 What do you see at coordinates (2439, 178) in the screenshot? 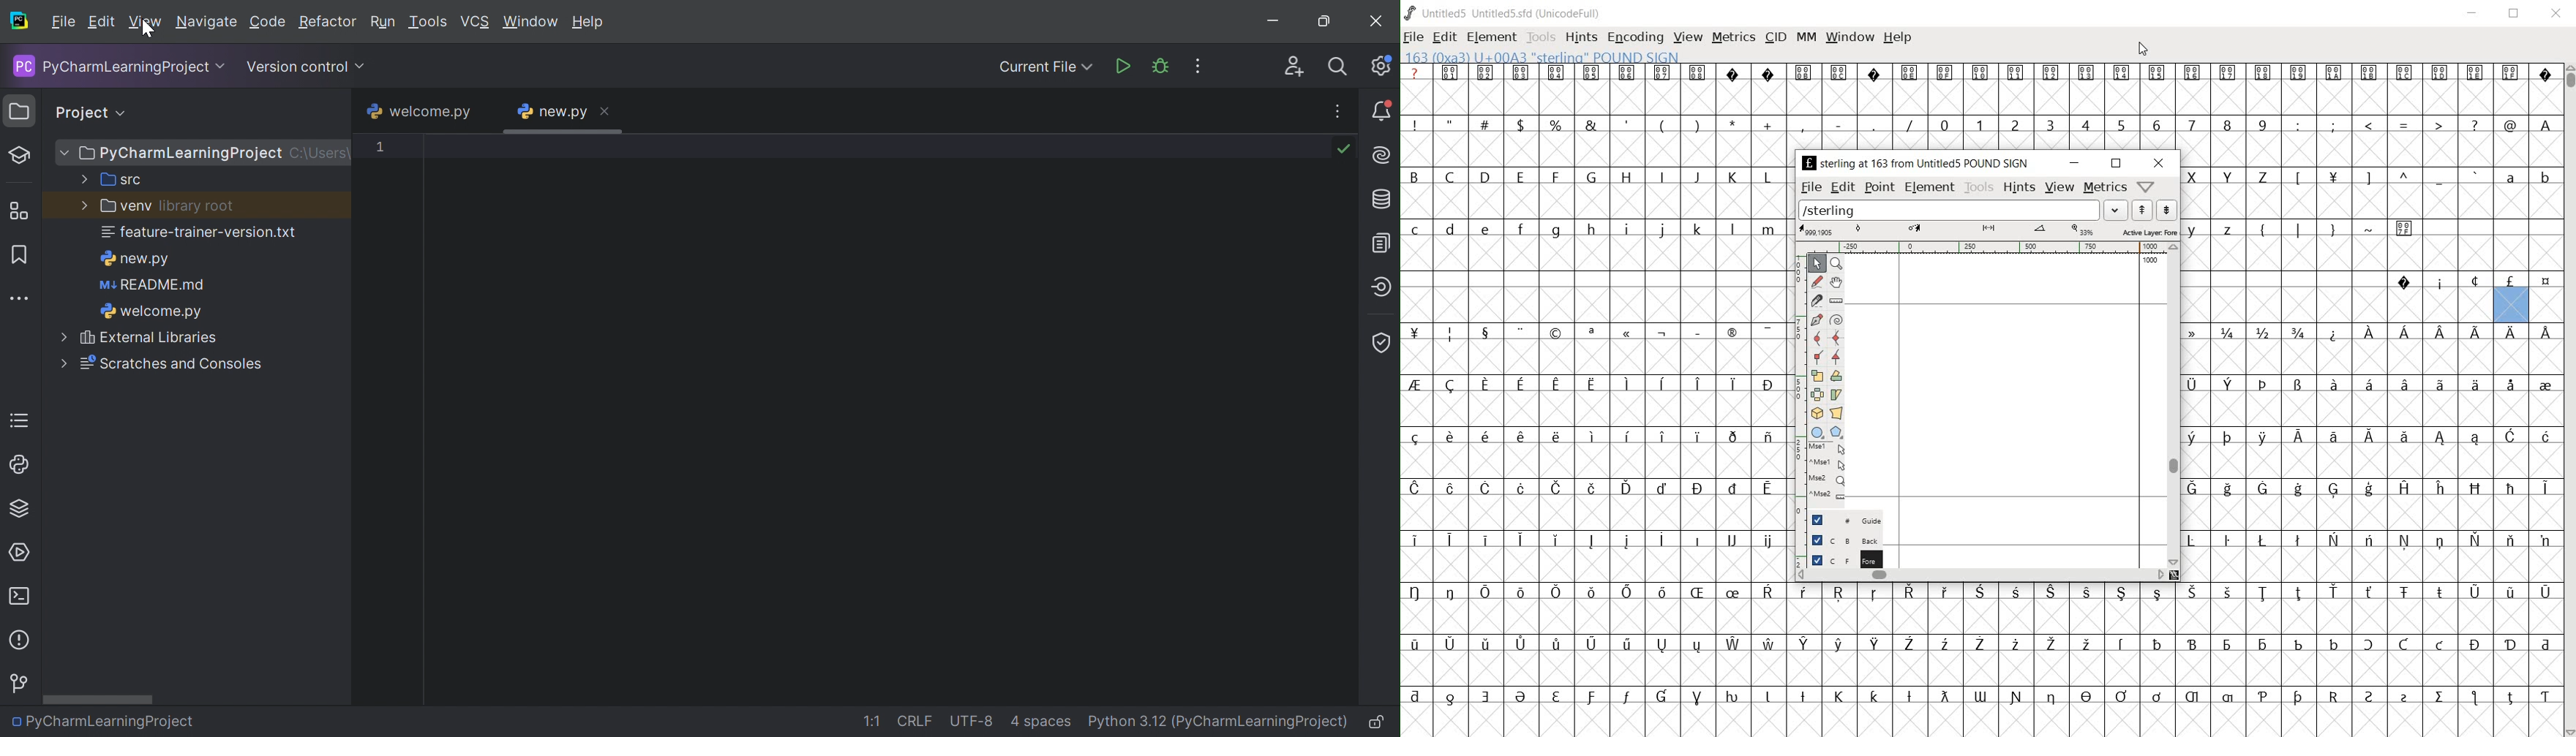
I see `_` at bounding box center [2439, 178].